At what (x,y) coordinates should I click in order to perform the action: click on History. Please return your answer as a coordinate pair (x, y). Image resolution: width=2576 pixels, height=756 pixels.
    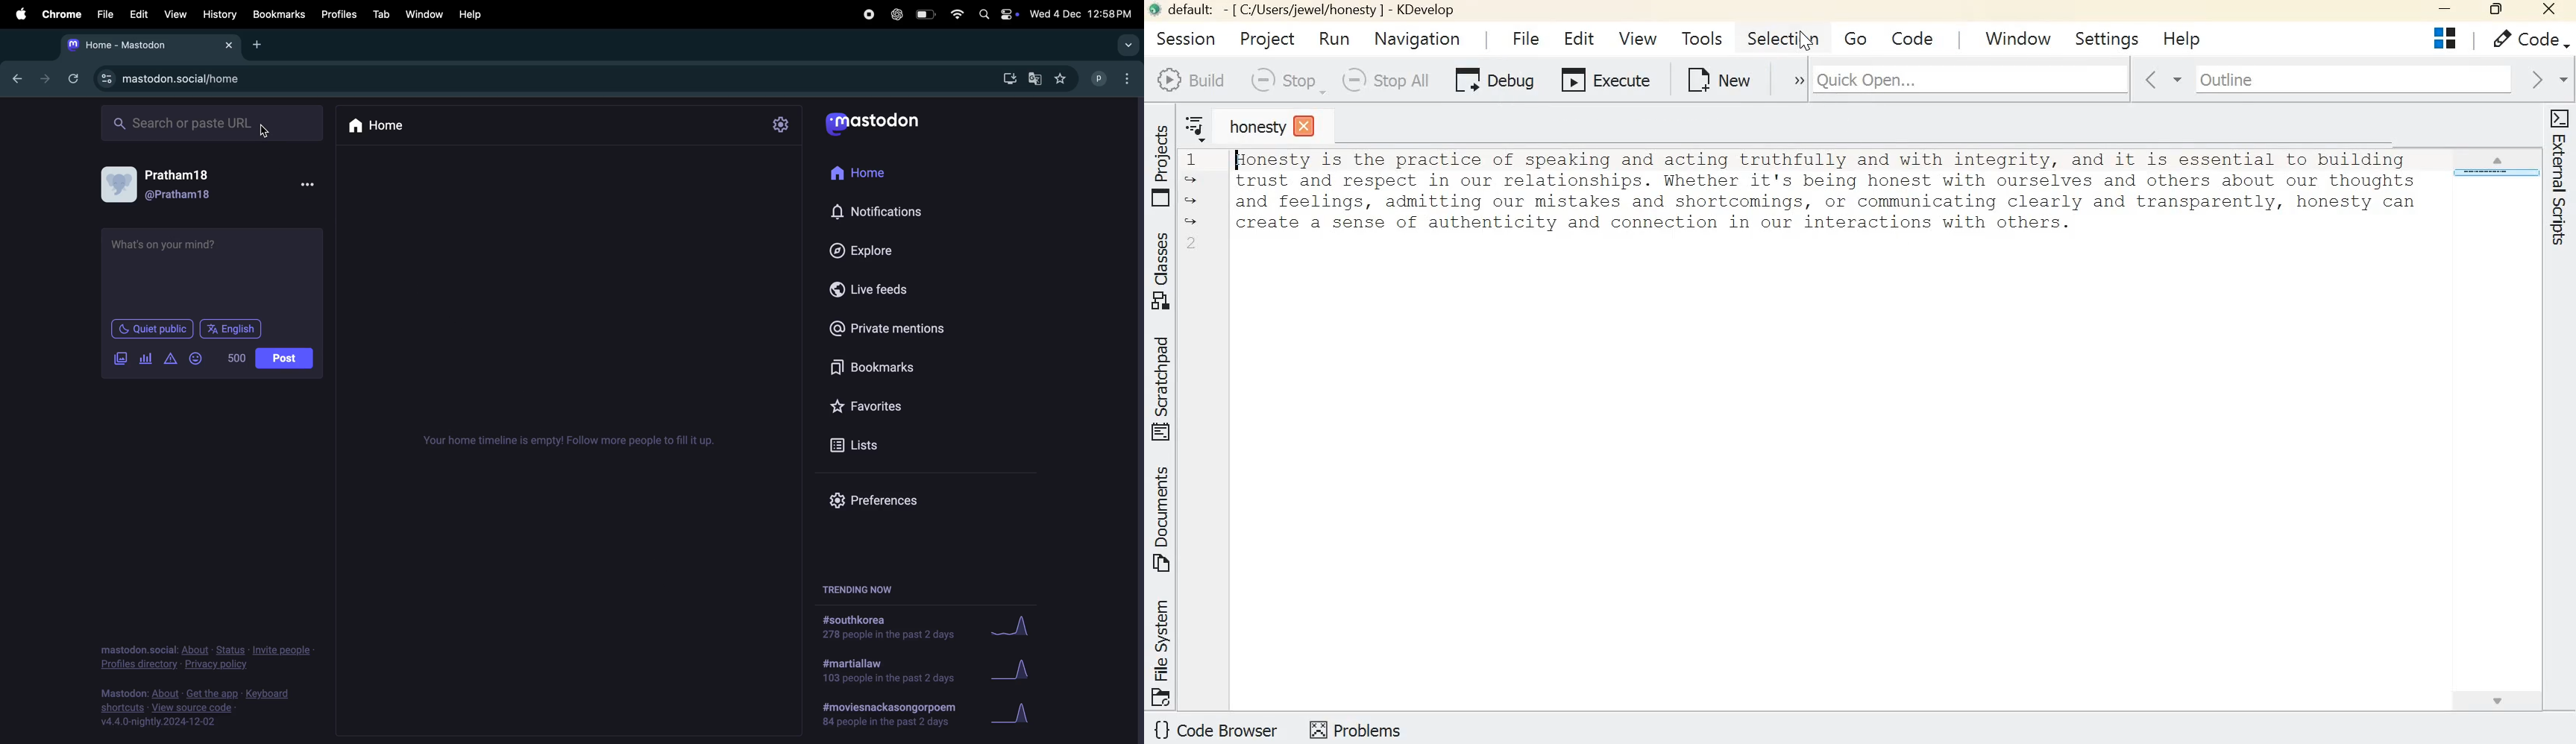
    Looking at the image, I should click on (219, 14).